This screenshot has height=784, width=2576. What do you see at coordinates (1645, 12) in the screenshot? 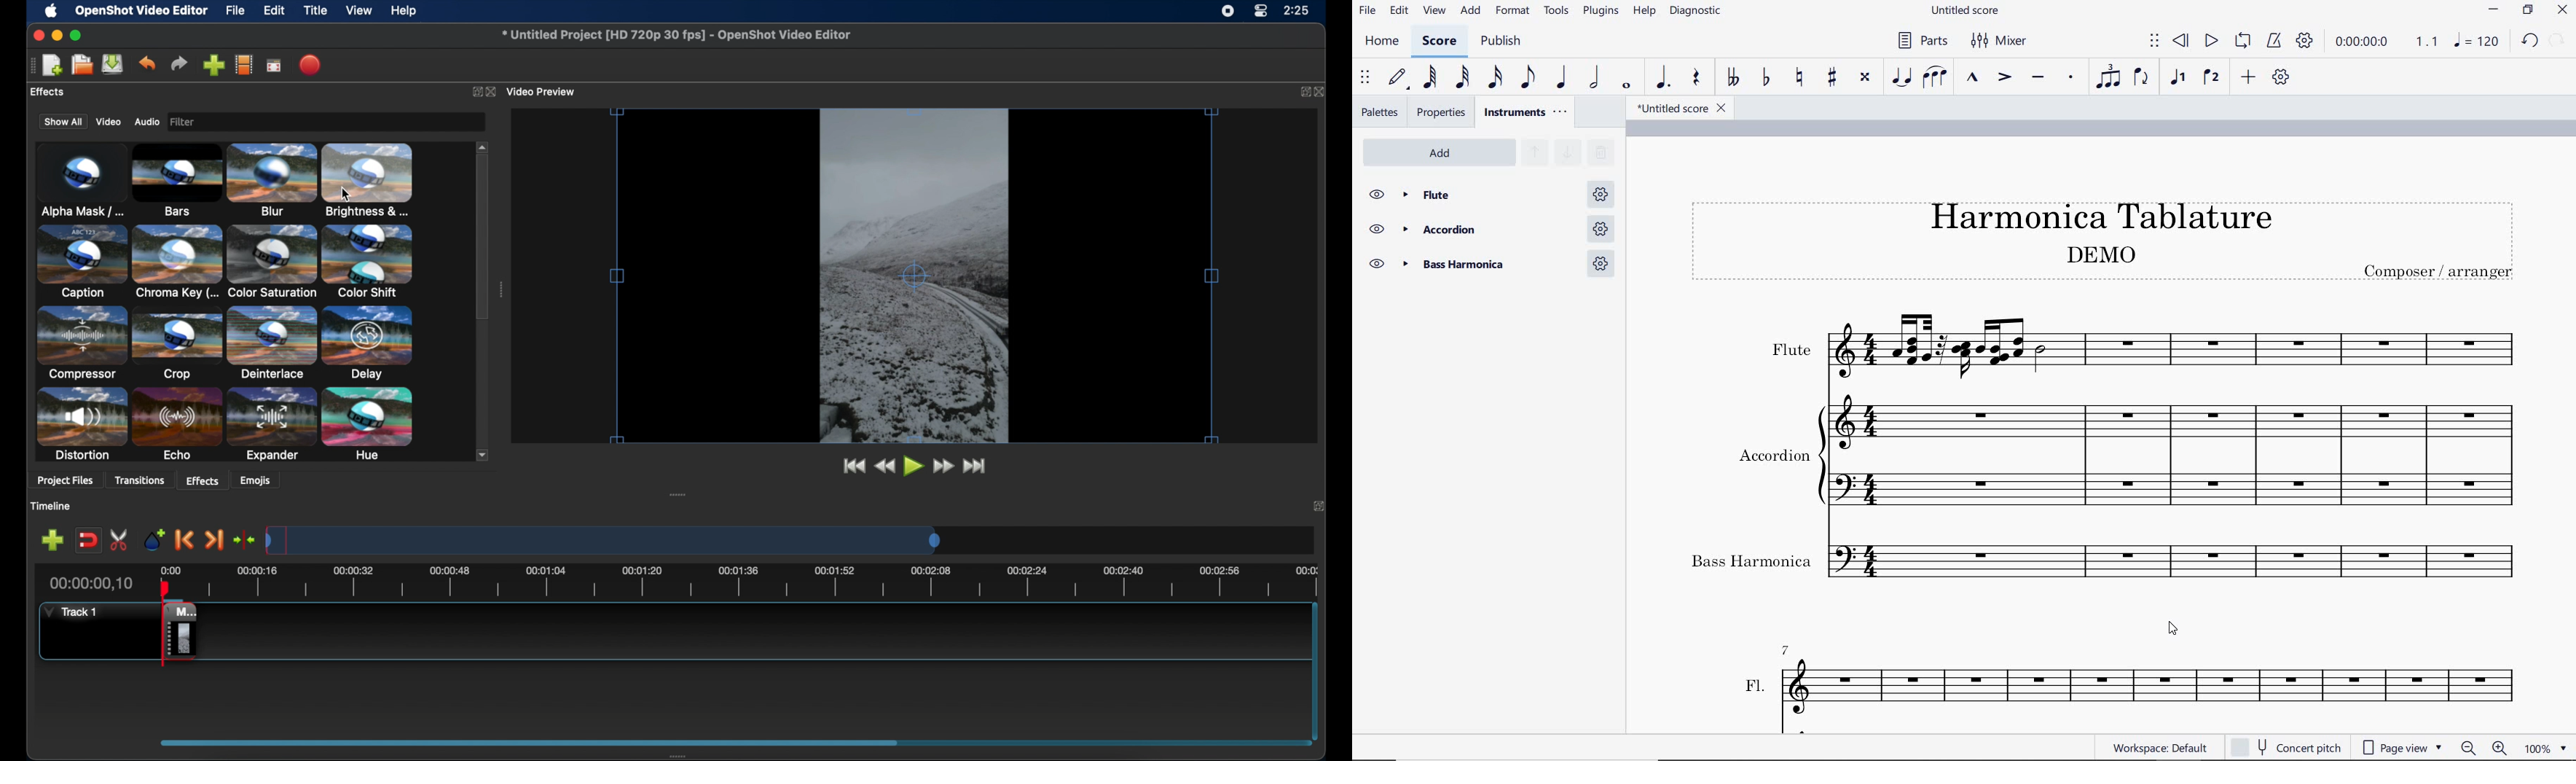
I see `HELP` at bounding box center [1645, 12].